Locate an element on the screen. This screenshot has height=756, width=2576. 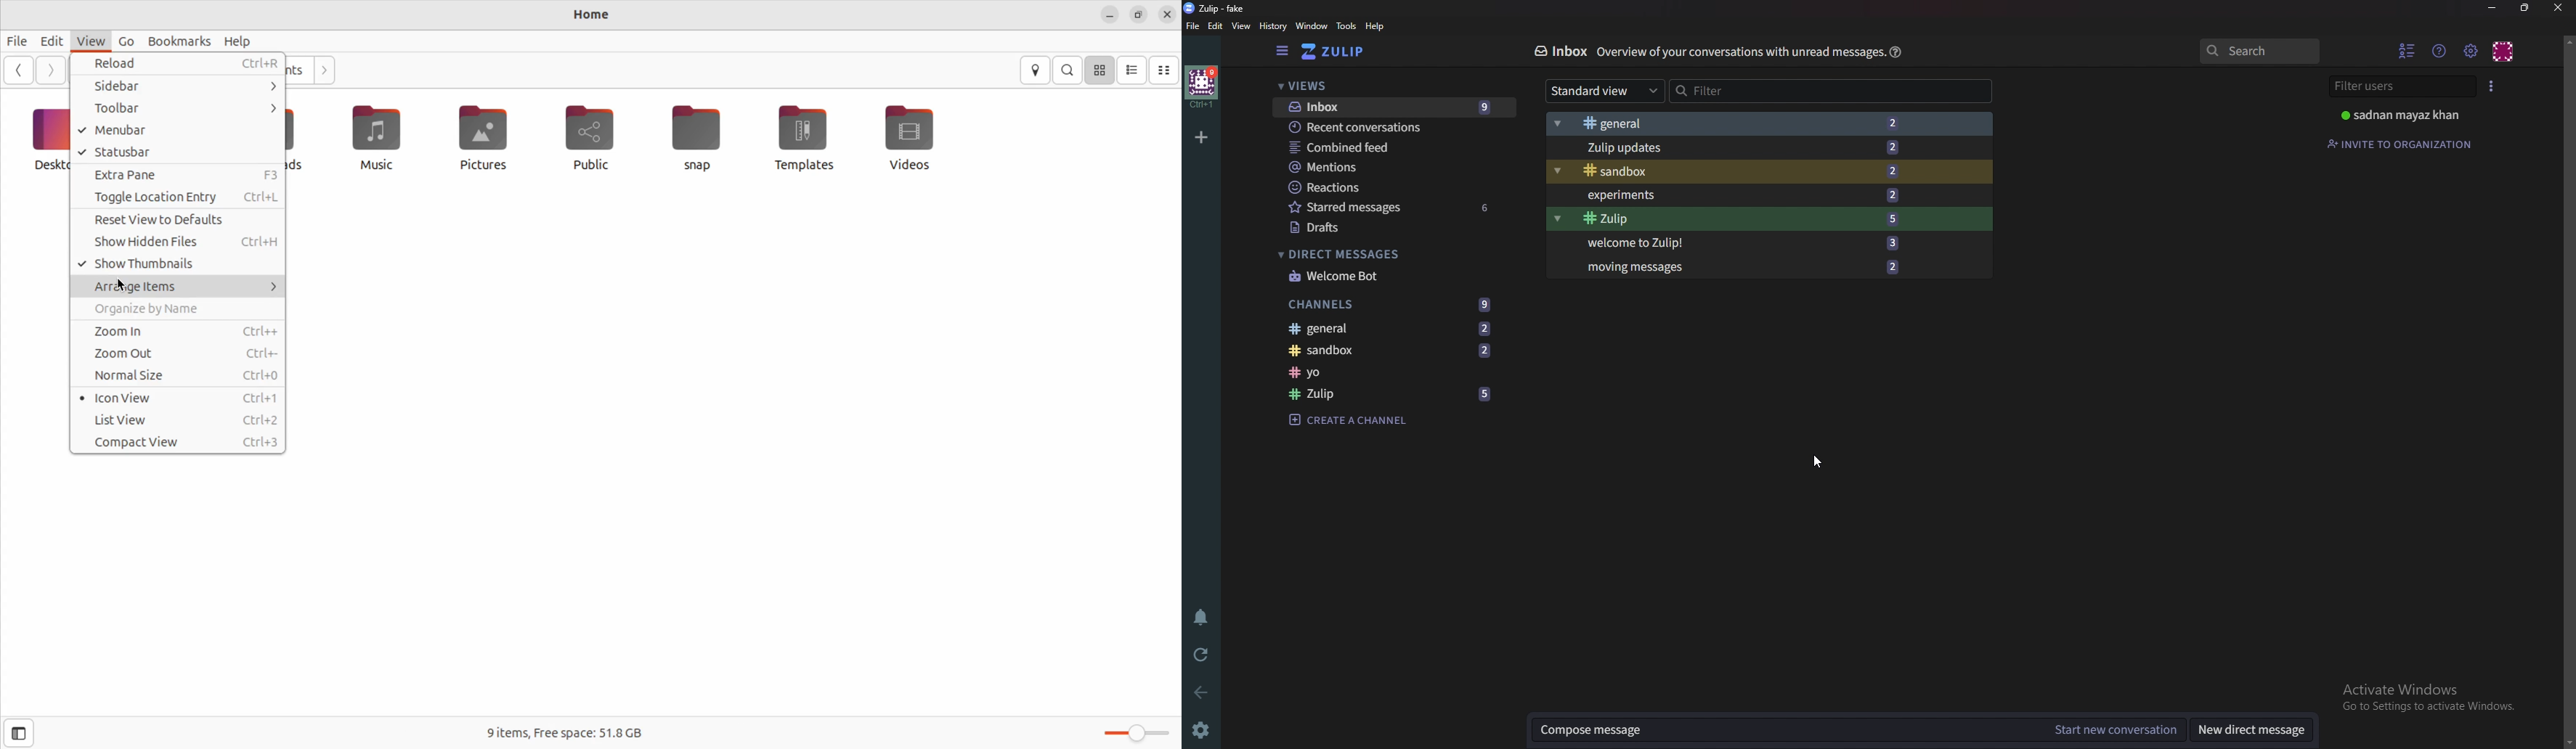
Filter is located at coordinates (1829, 91).